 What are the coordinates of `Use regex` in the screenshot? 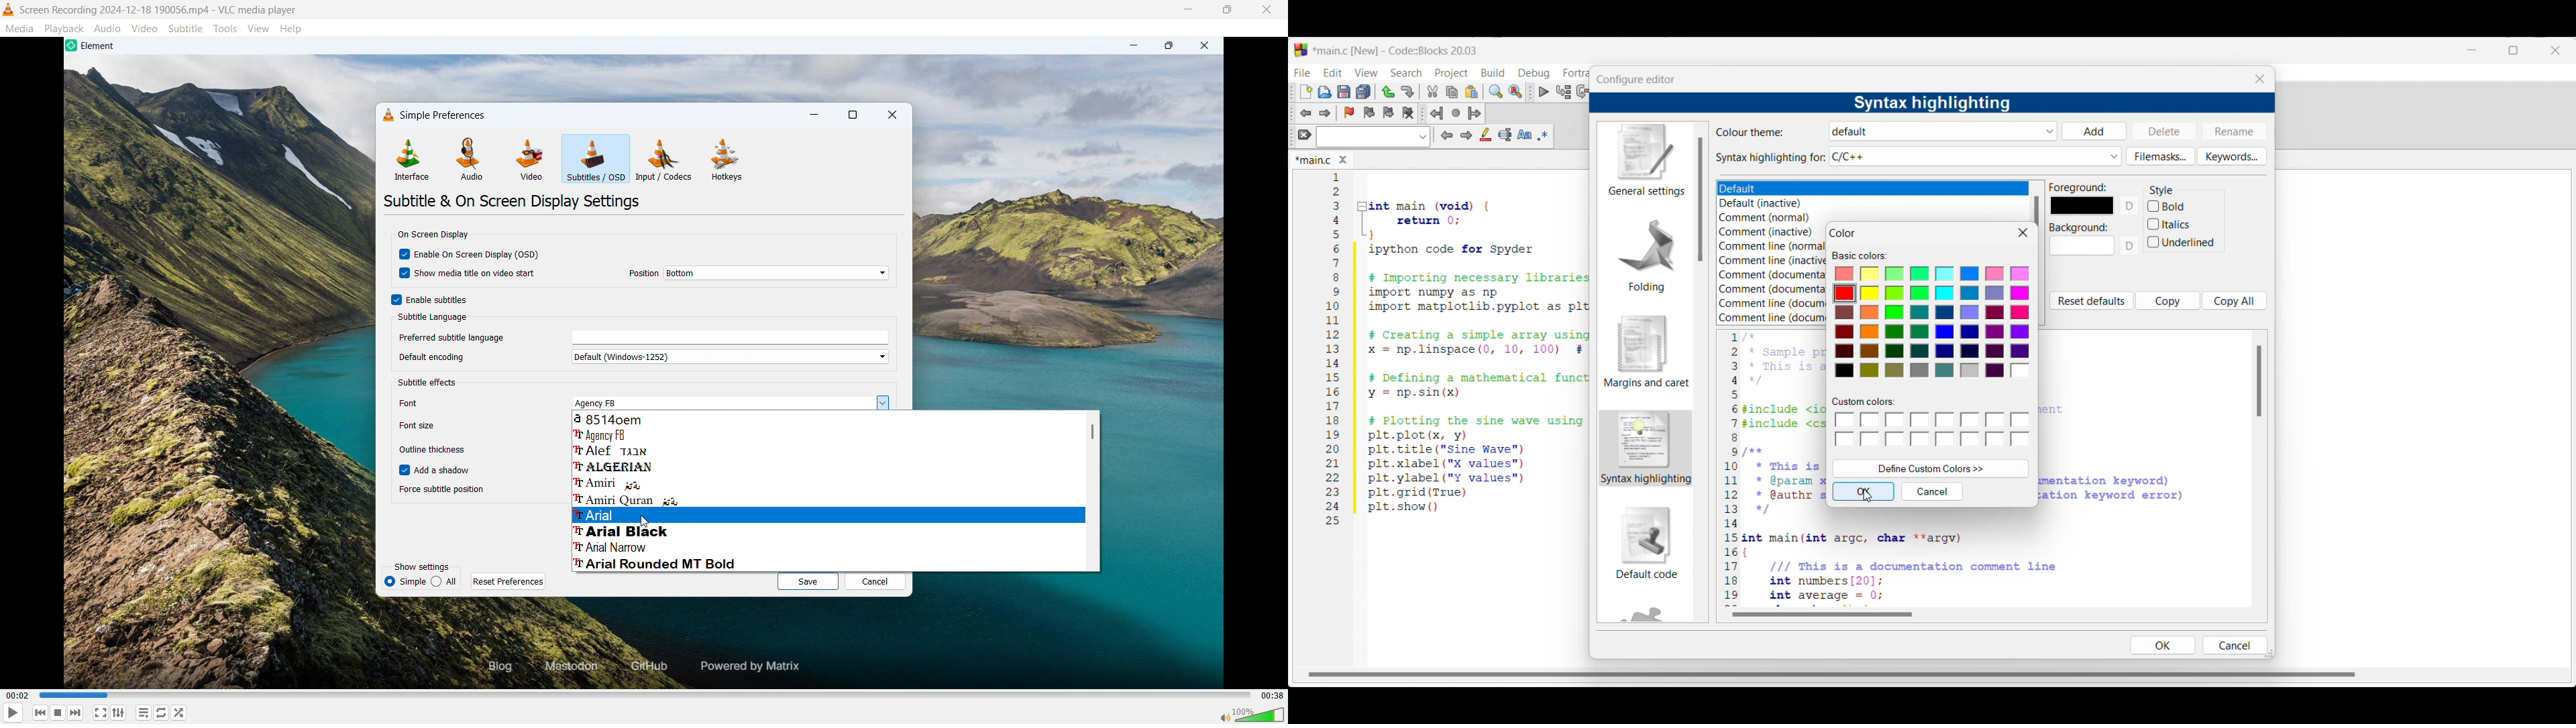 It's located at (1543, 135).